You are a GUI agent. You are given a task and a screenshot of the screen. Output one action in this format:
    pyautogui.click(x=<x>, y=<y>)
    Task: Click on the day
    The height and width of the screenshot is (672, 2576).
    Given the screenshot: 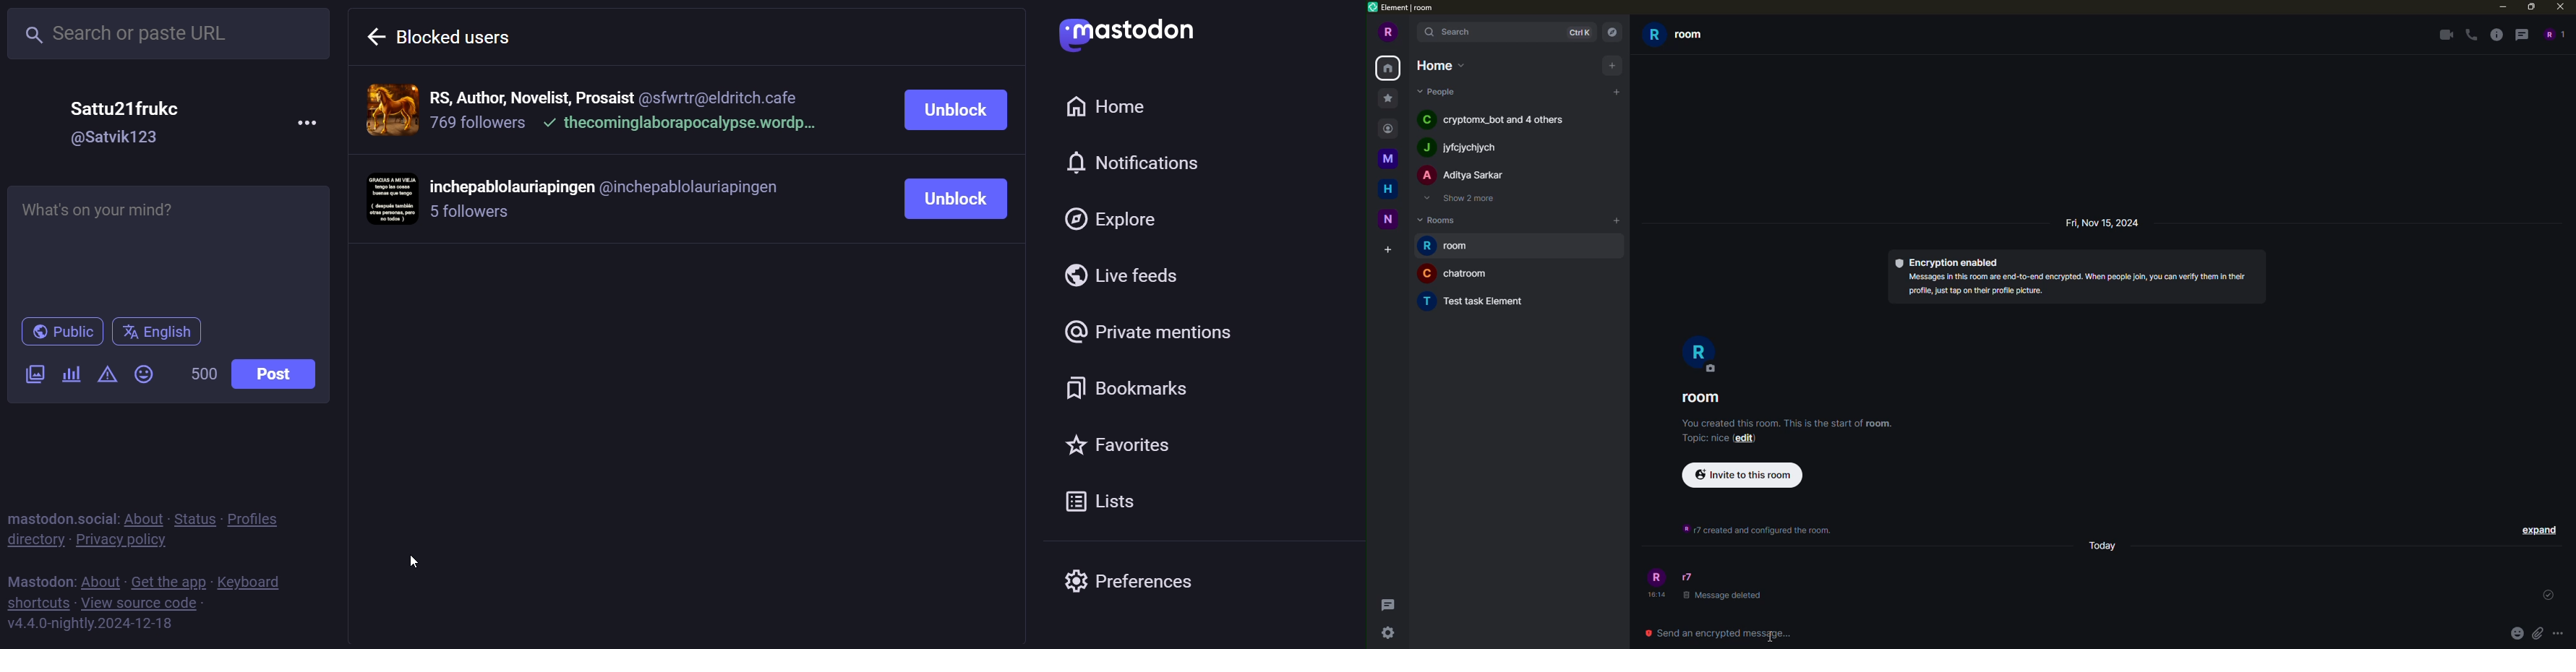 What is the action you would take?
    pyautogui.click(x=2109, y=222)
    